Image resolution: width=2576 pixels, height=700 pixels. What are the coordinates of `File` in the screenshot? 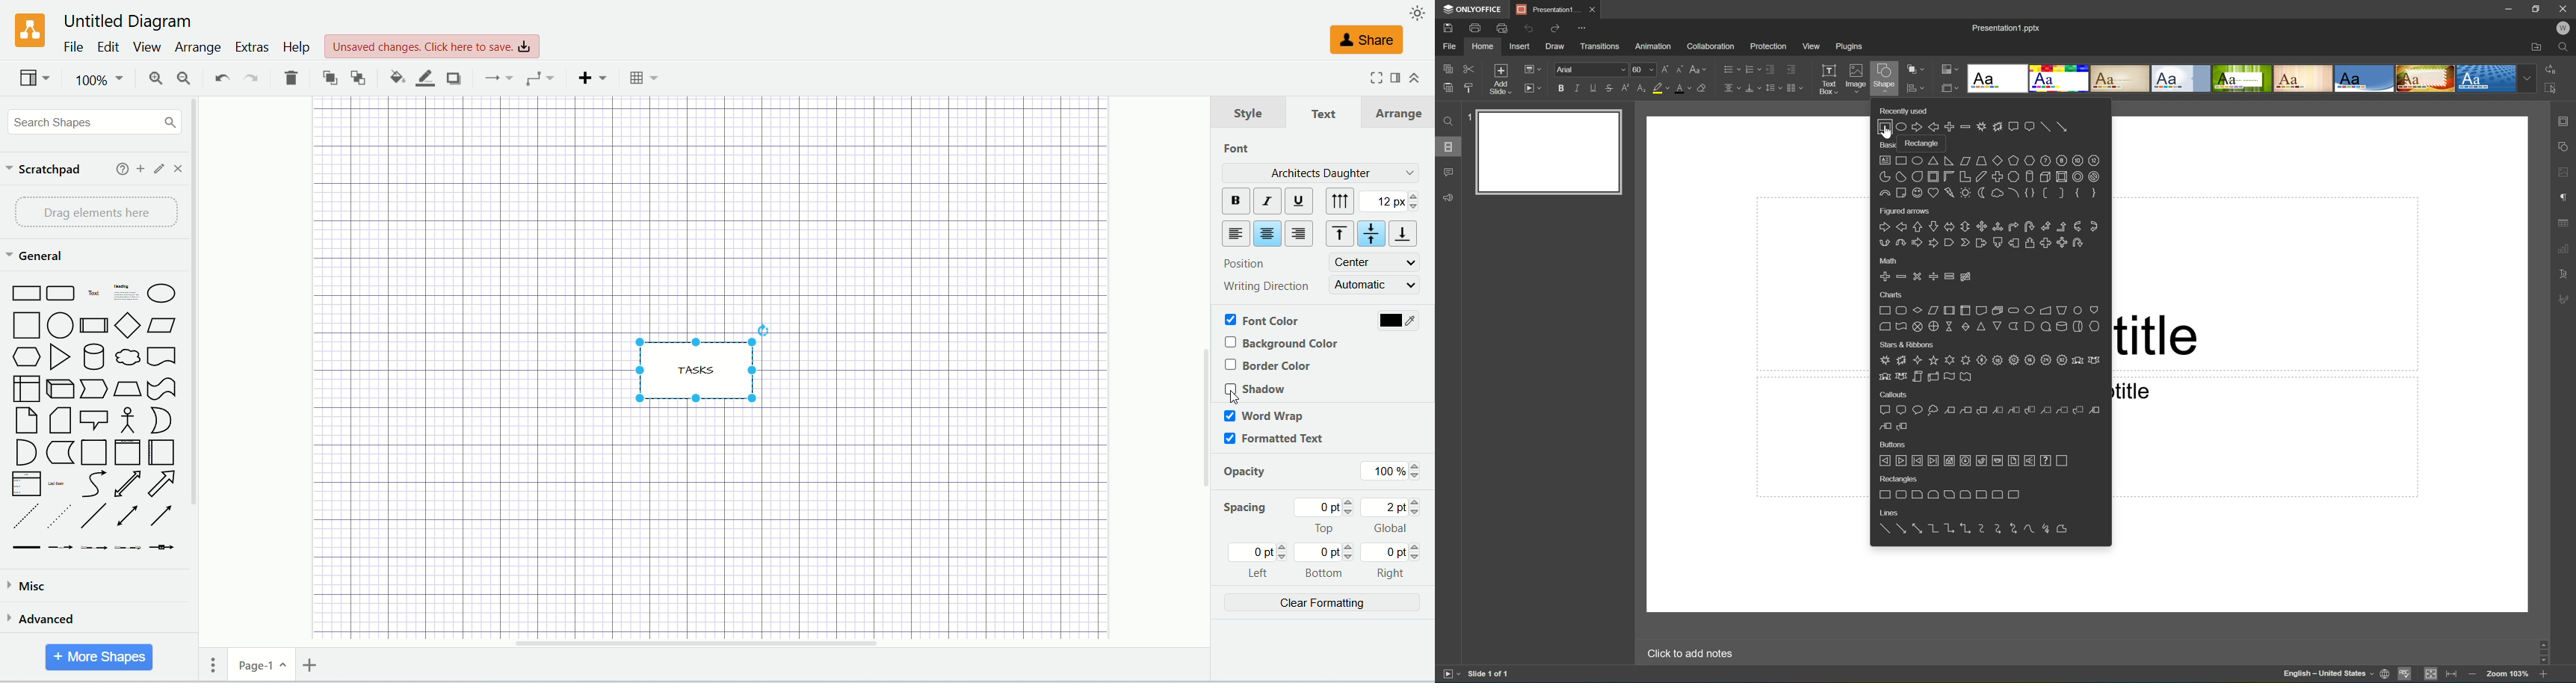 It's located at (1452, 47).